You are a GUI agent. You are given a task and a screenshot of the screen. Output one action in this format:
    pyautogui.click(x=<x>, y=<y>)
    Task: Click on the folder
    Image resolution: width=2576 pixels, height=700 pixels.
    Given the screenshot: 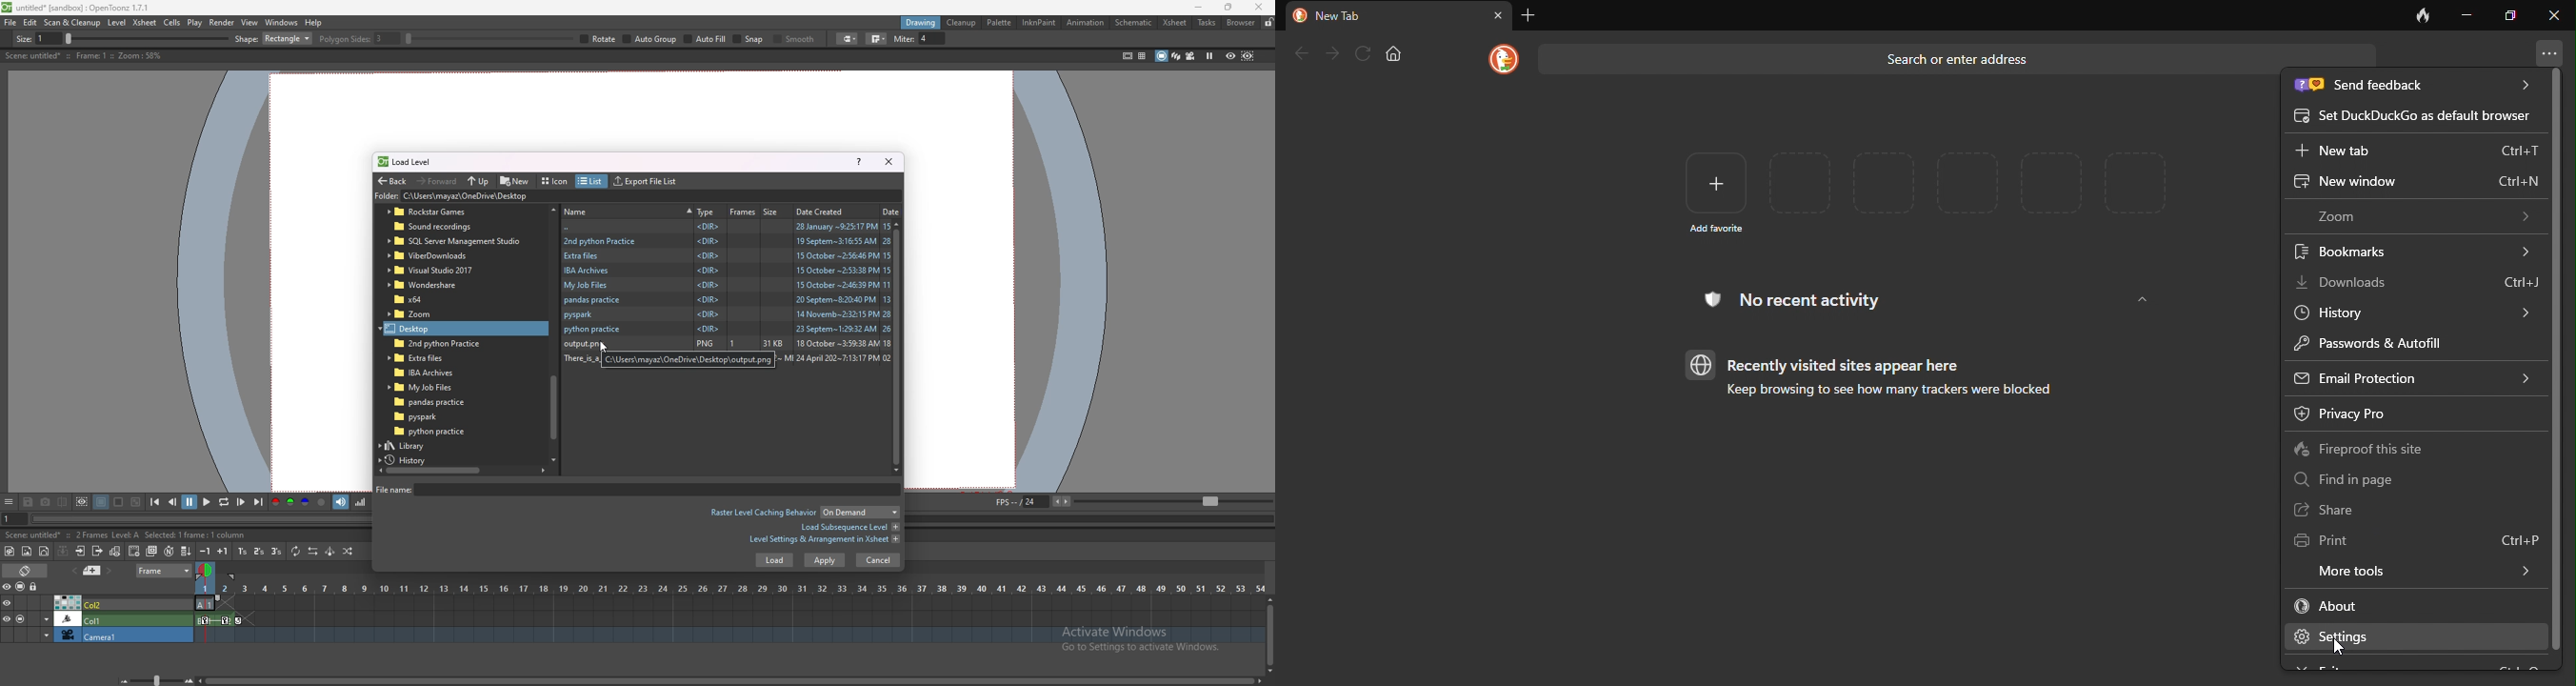 What is the action you would take?
    pyautogui.click(x=726, y=271)
    